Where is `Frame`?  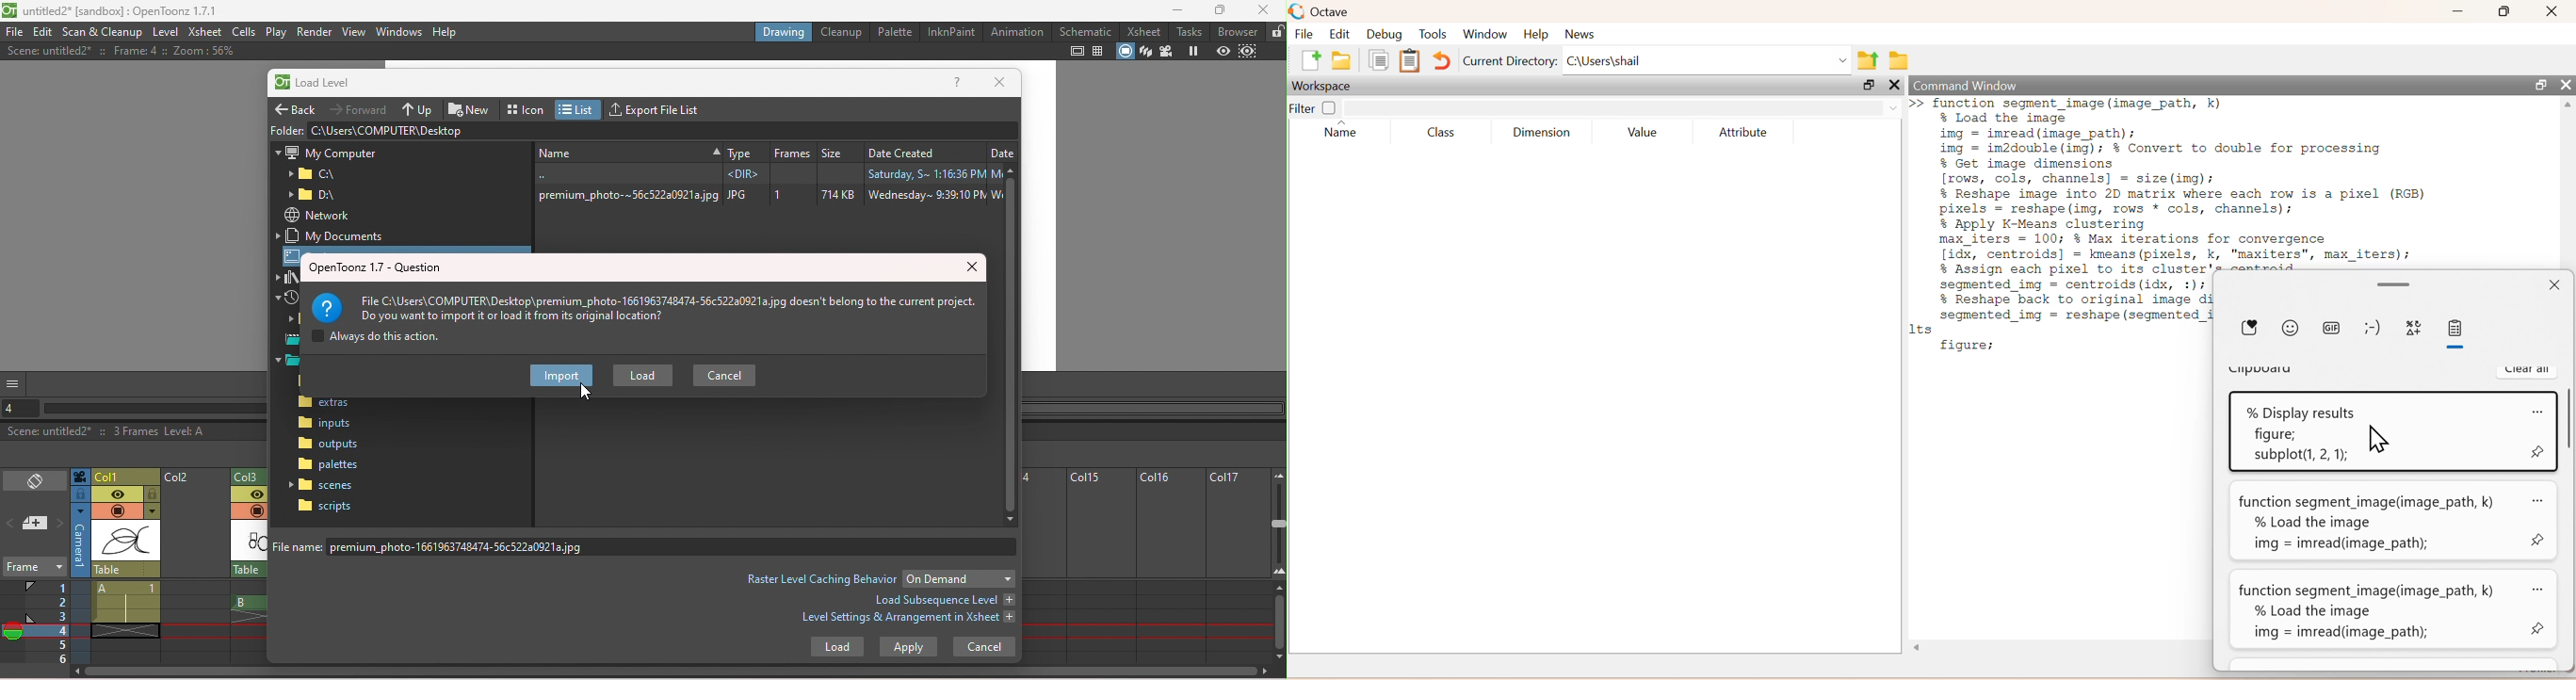
Frame is located at coordinates (792, 150).